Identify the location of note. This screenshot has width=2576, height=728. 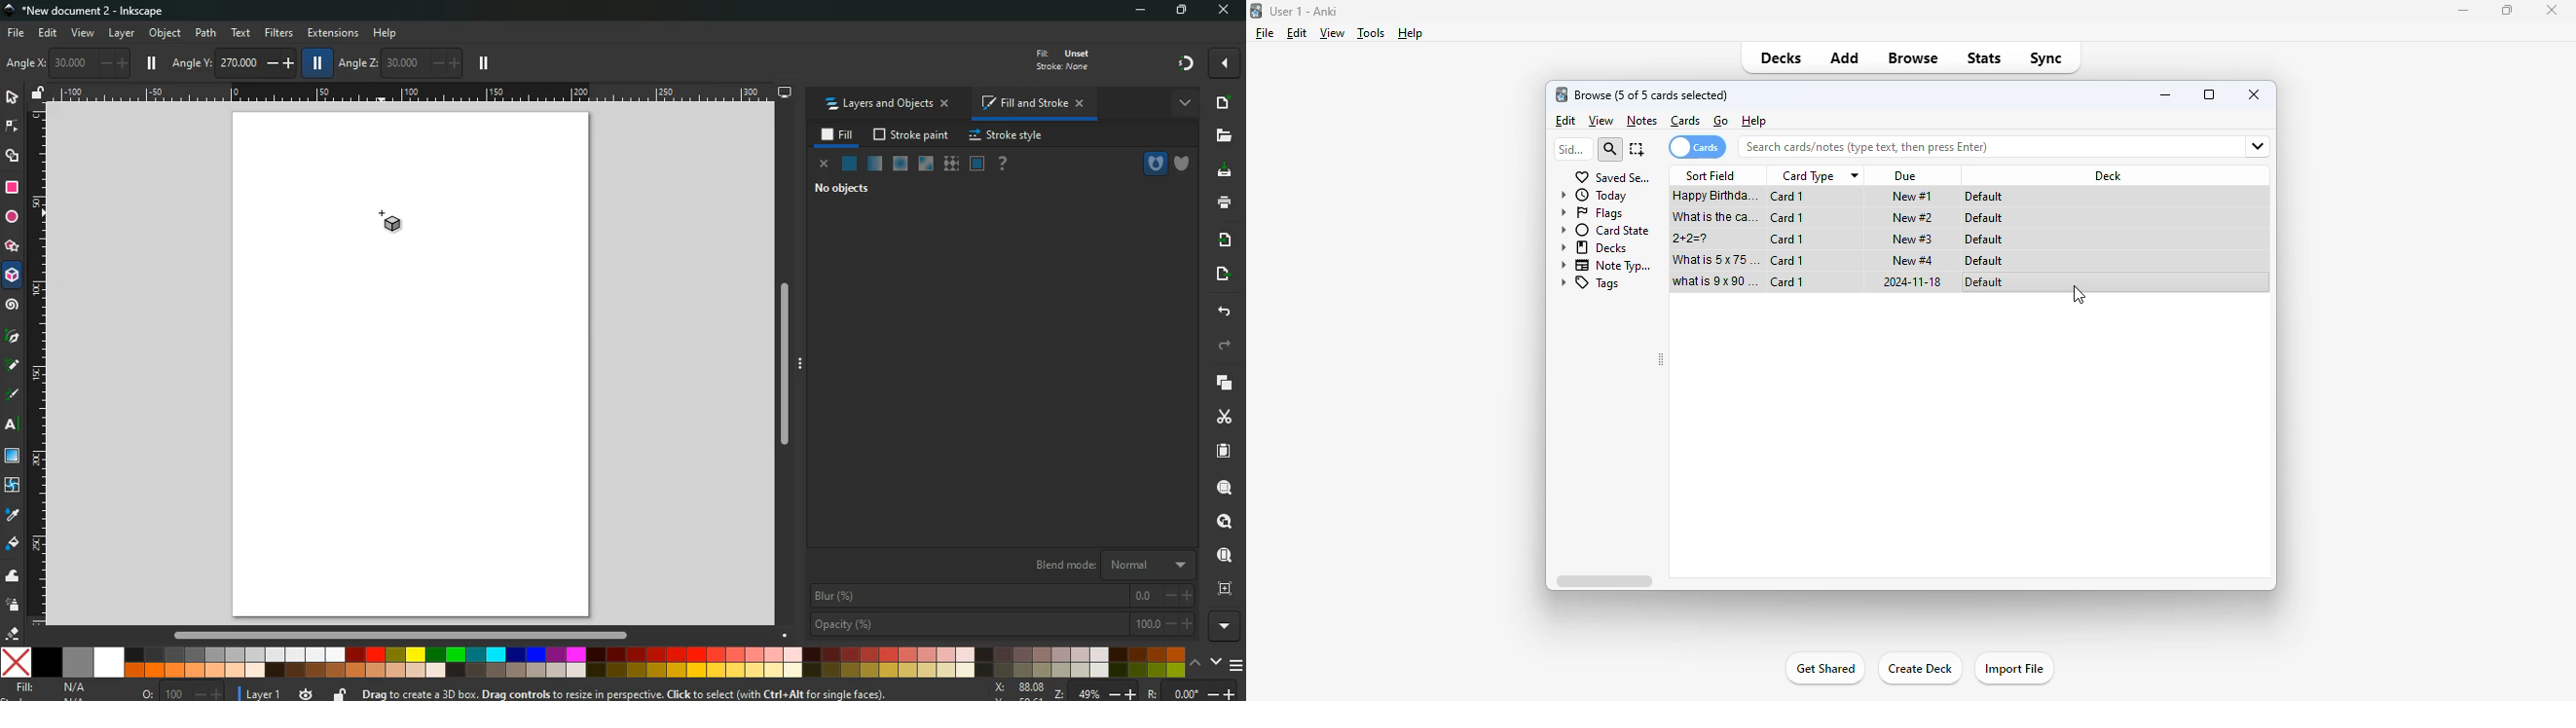
(15, 364).